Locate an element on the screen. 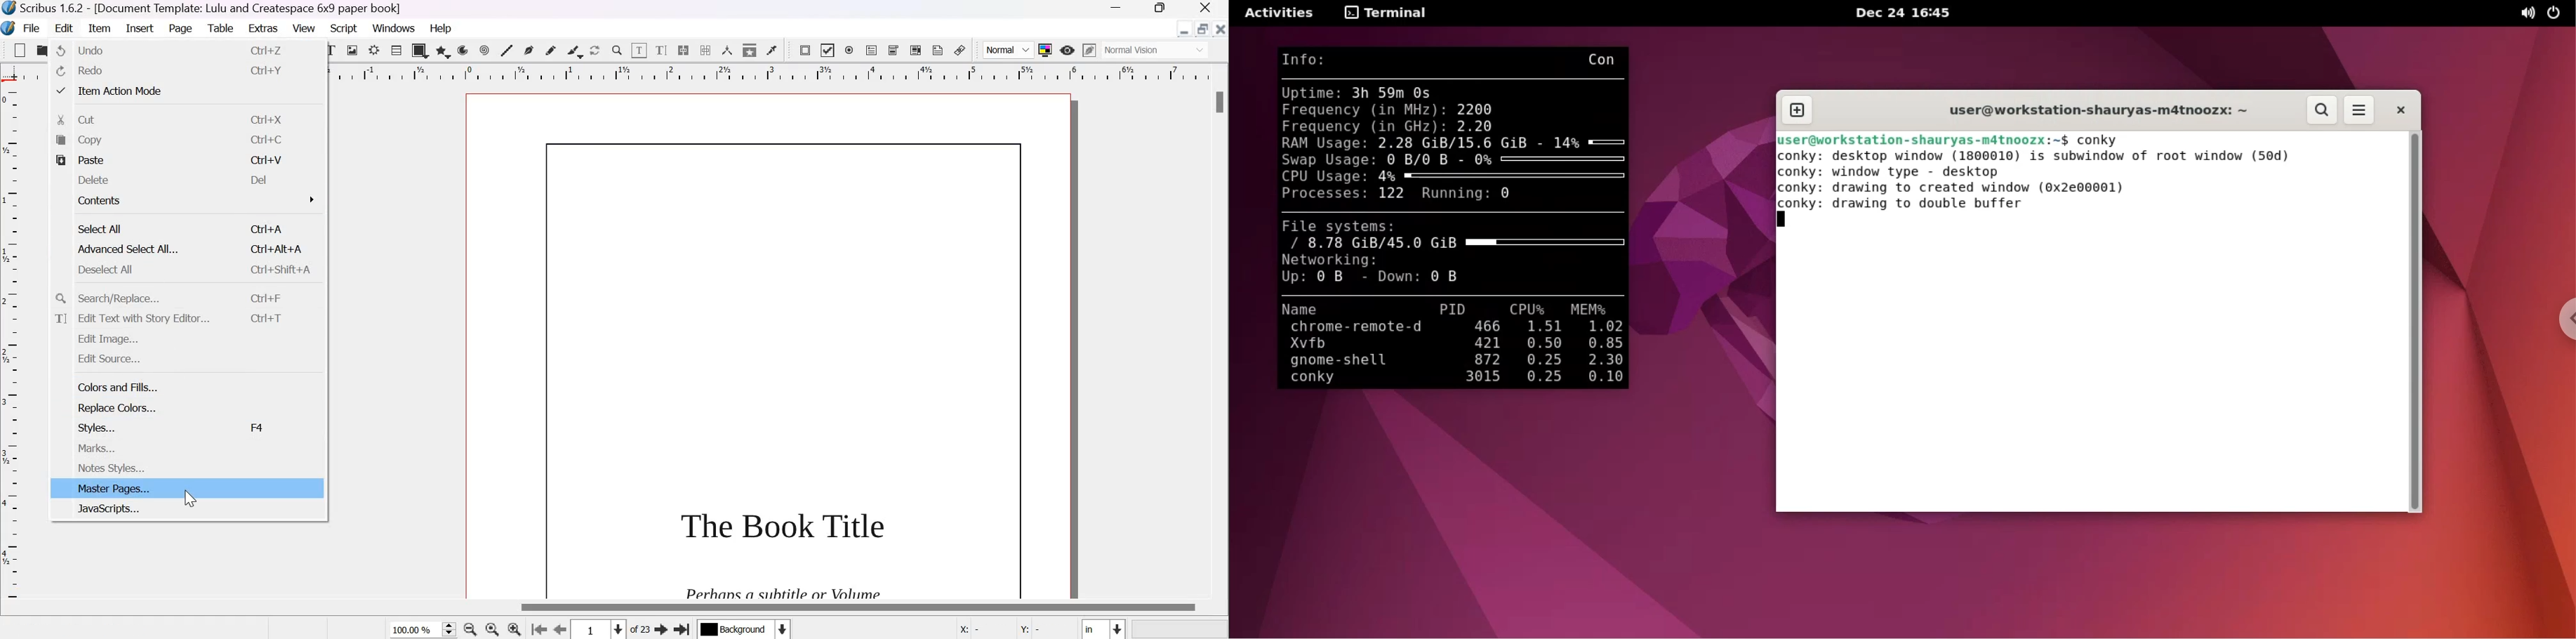  cursor is located at coordinates (193, 499).